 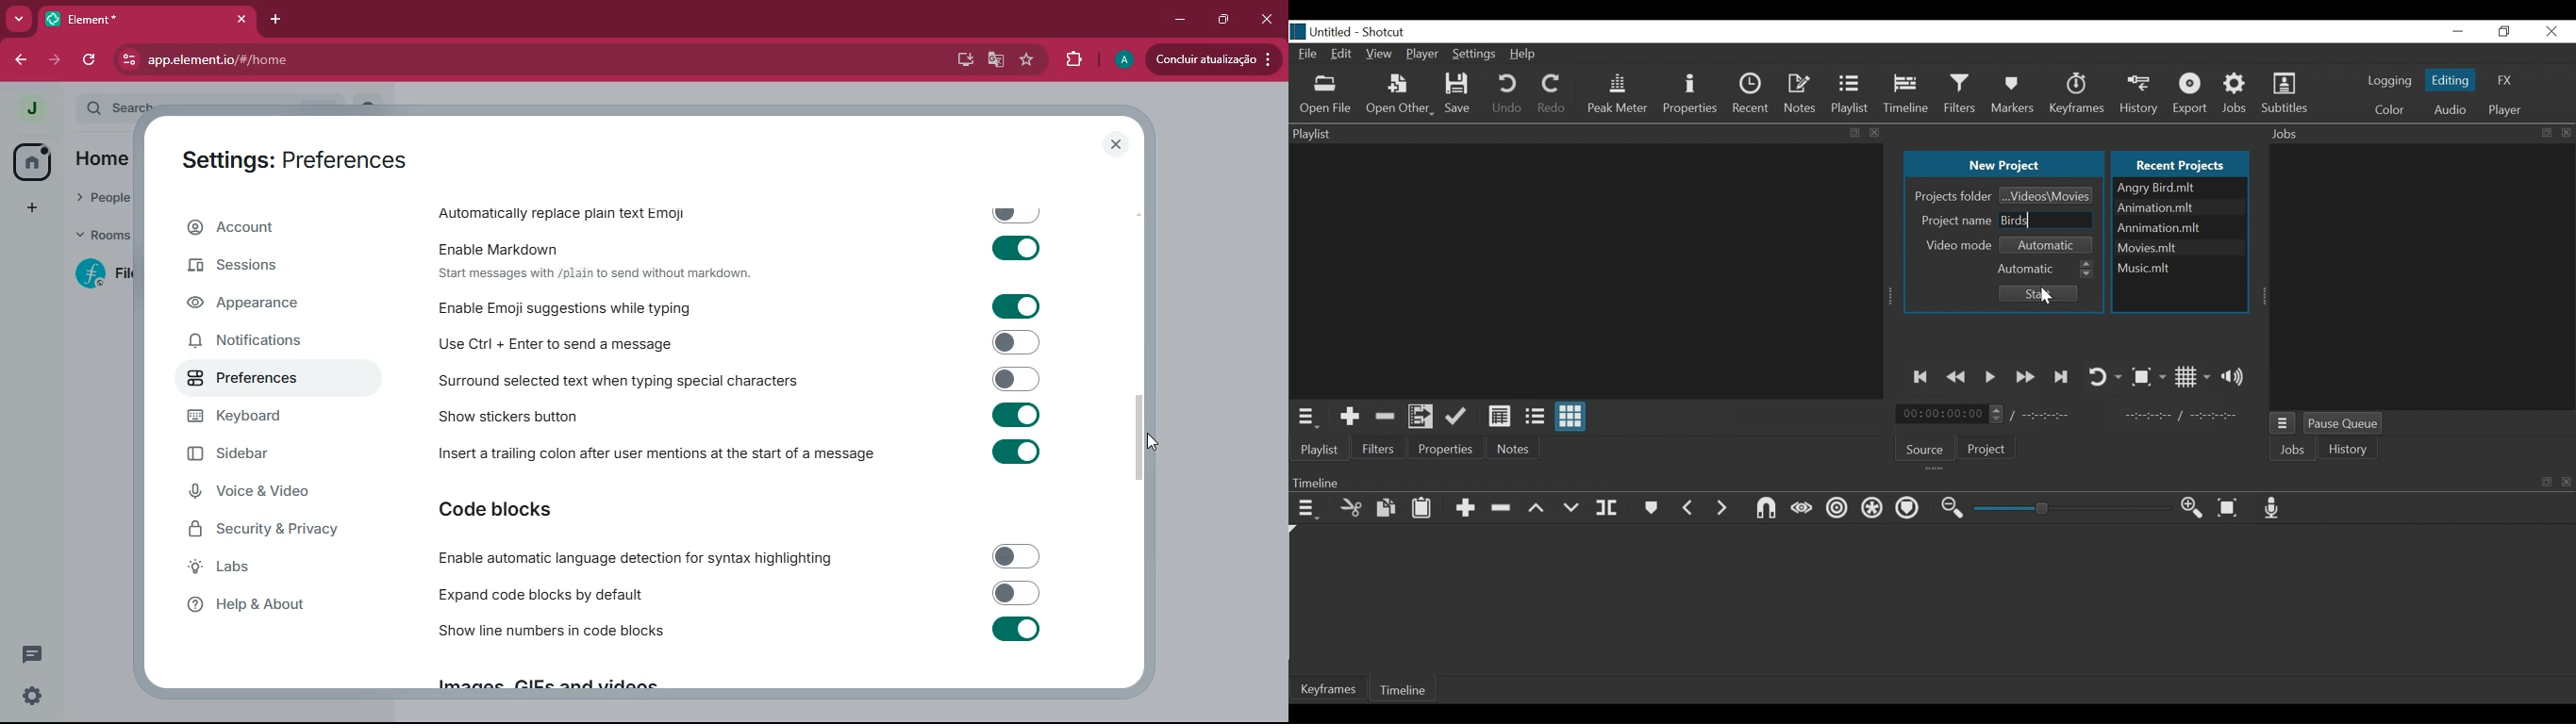 I want to click on View, so click(x=1380, y=56).